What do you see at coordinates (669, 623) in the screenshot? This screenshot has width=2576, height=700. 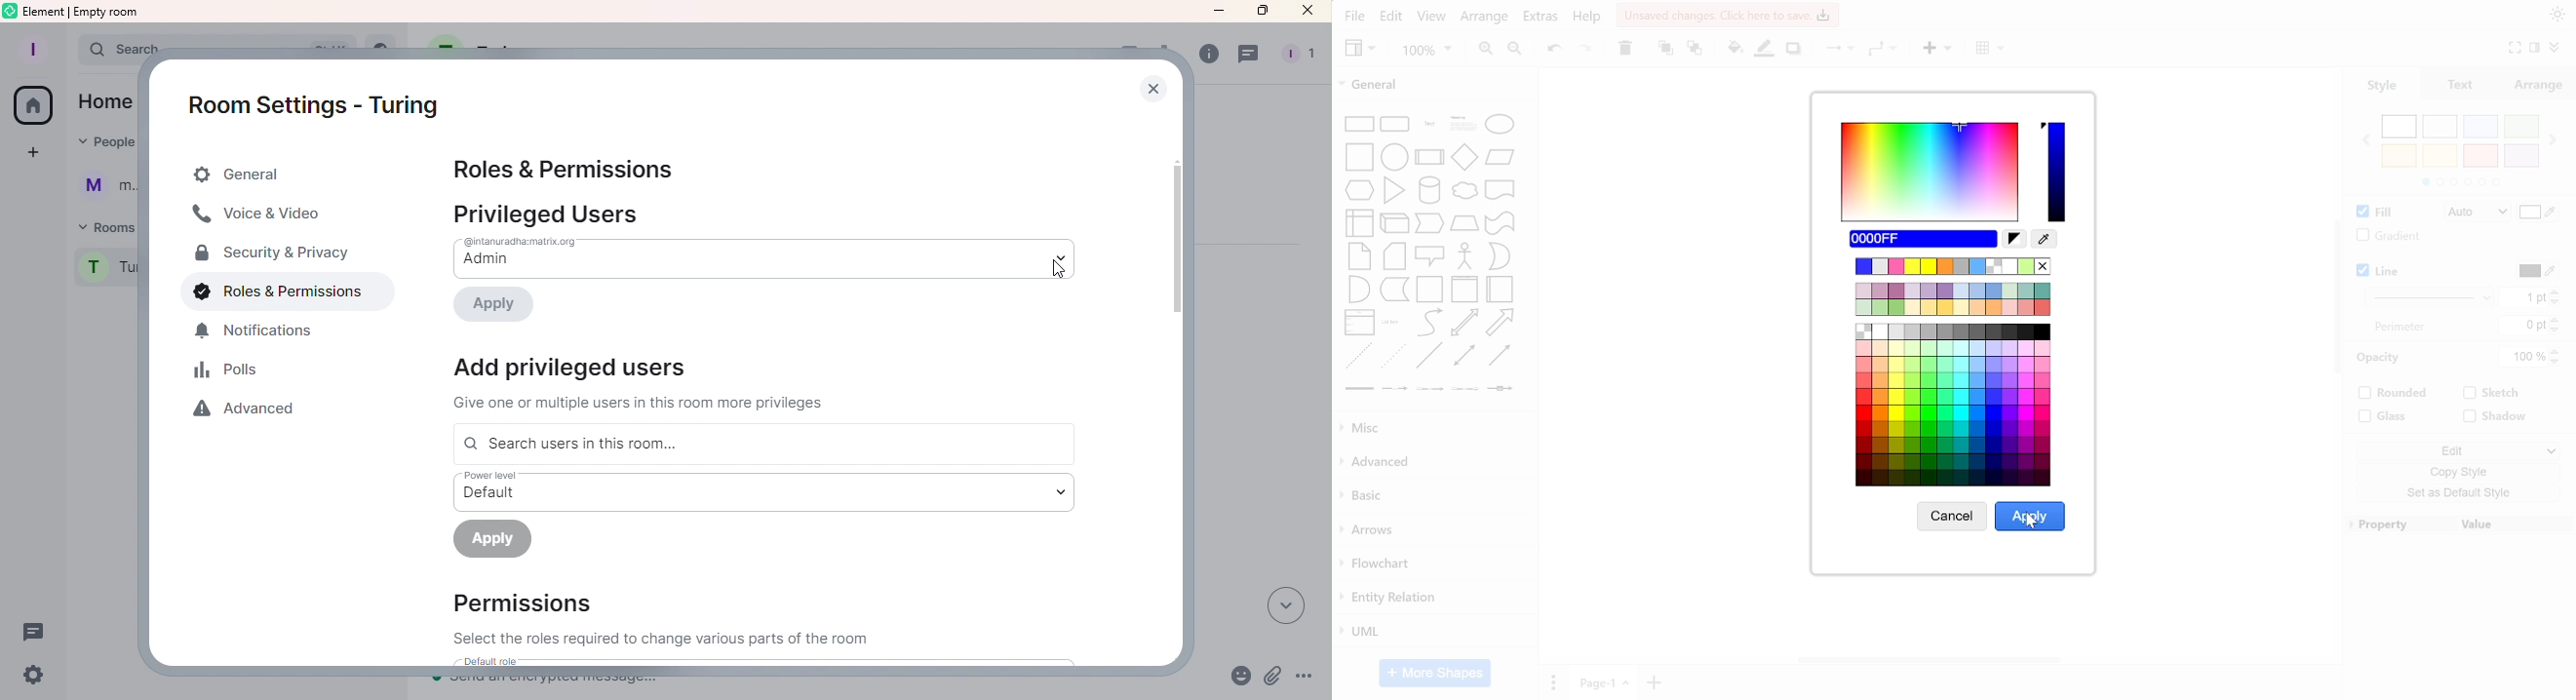 I see `Permissions` at bounding box center [669, 623].